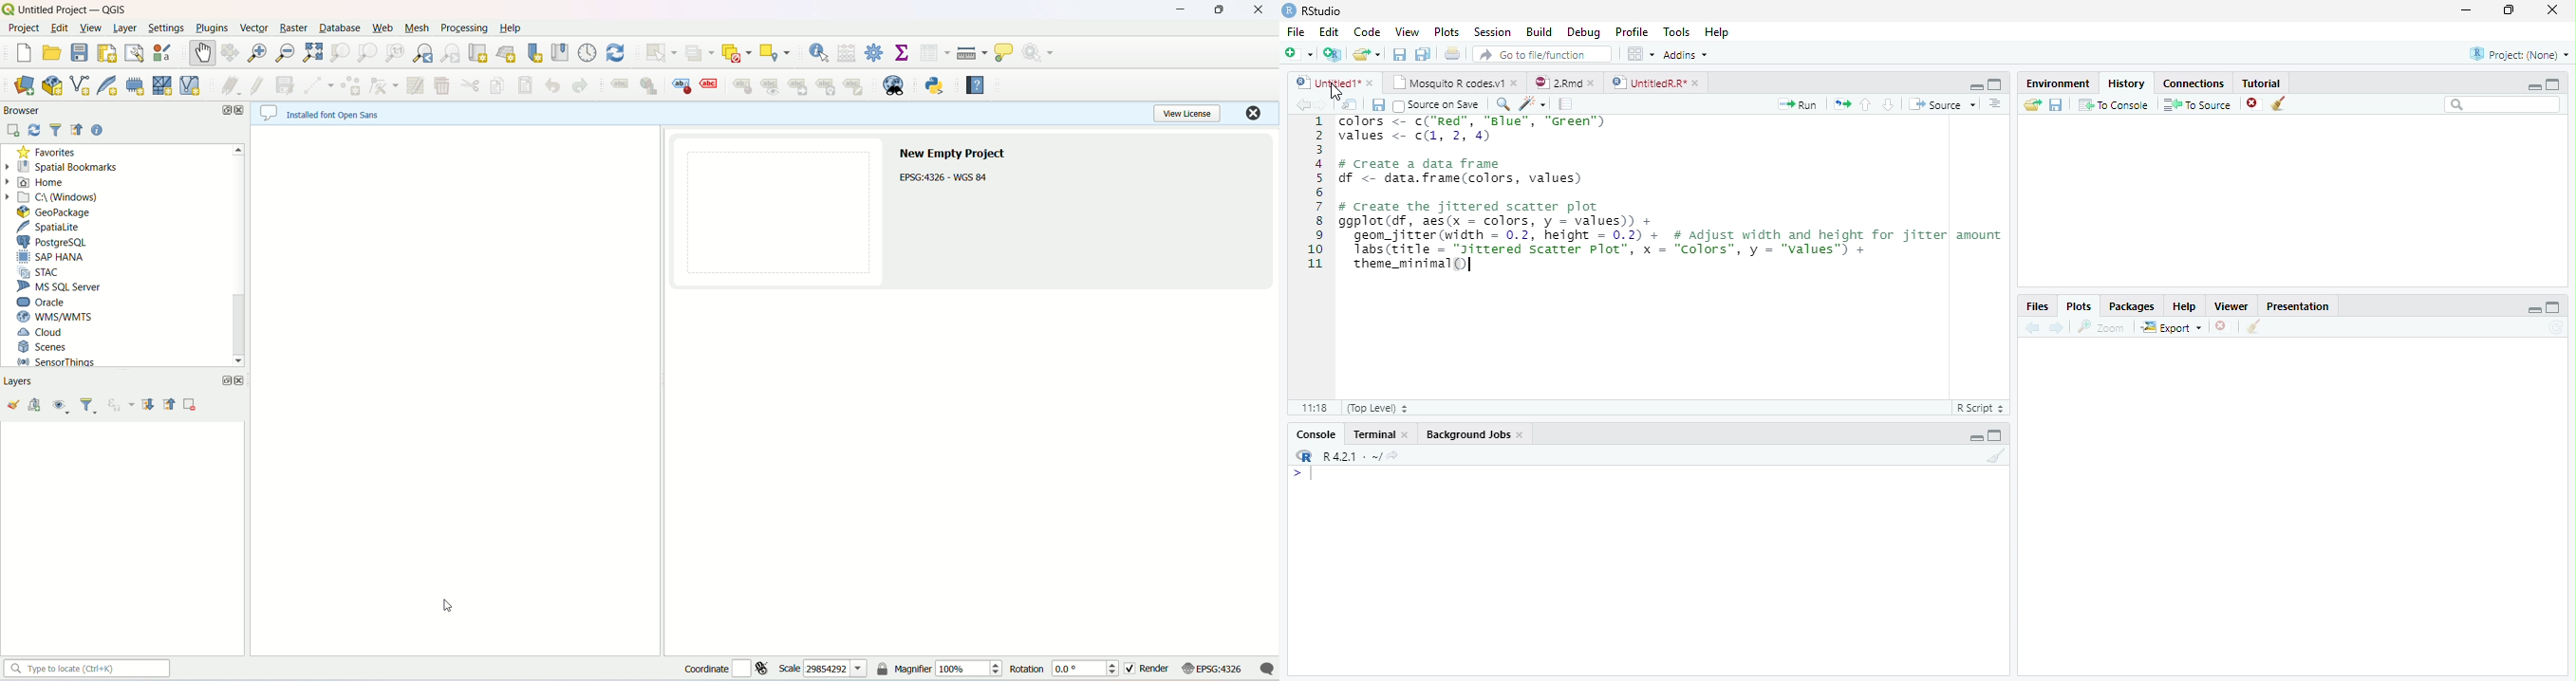 The image size is (2576, 700). Describe the element at coordinates (1332, 54) in the screenshot. I see `Create a project` at that location.